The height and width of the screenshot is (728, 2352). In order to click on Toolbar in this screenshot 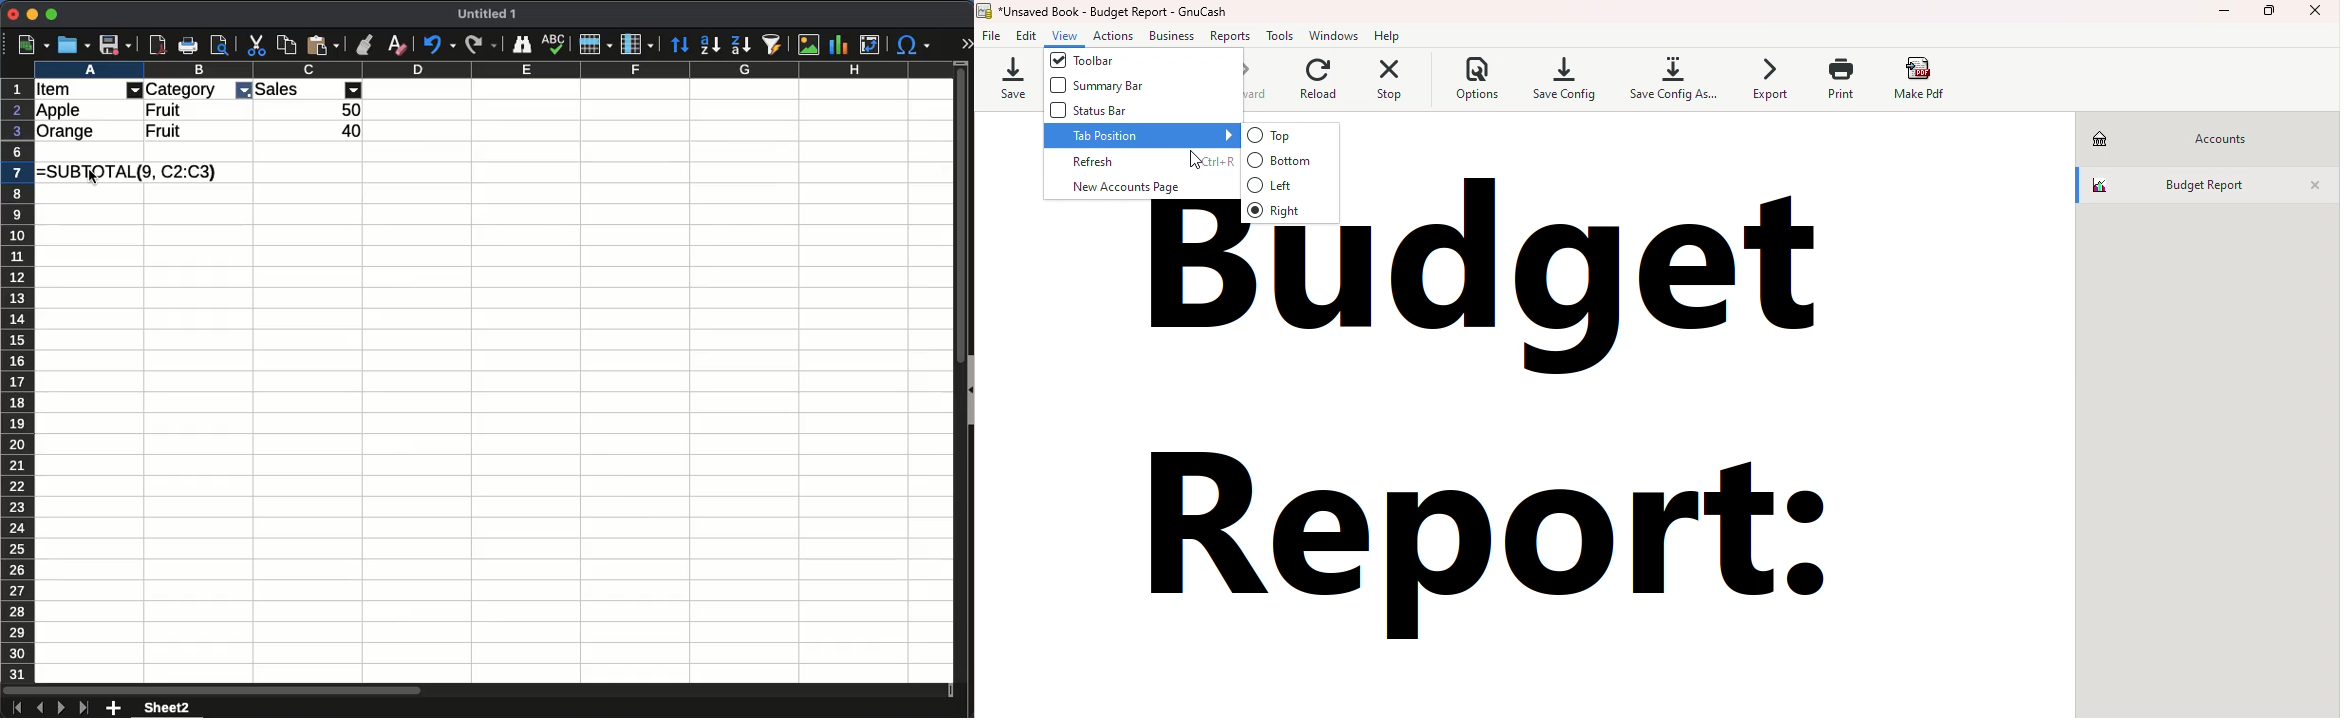, I will do `click(1122, 60)`.